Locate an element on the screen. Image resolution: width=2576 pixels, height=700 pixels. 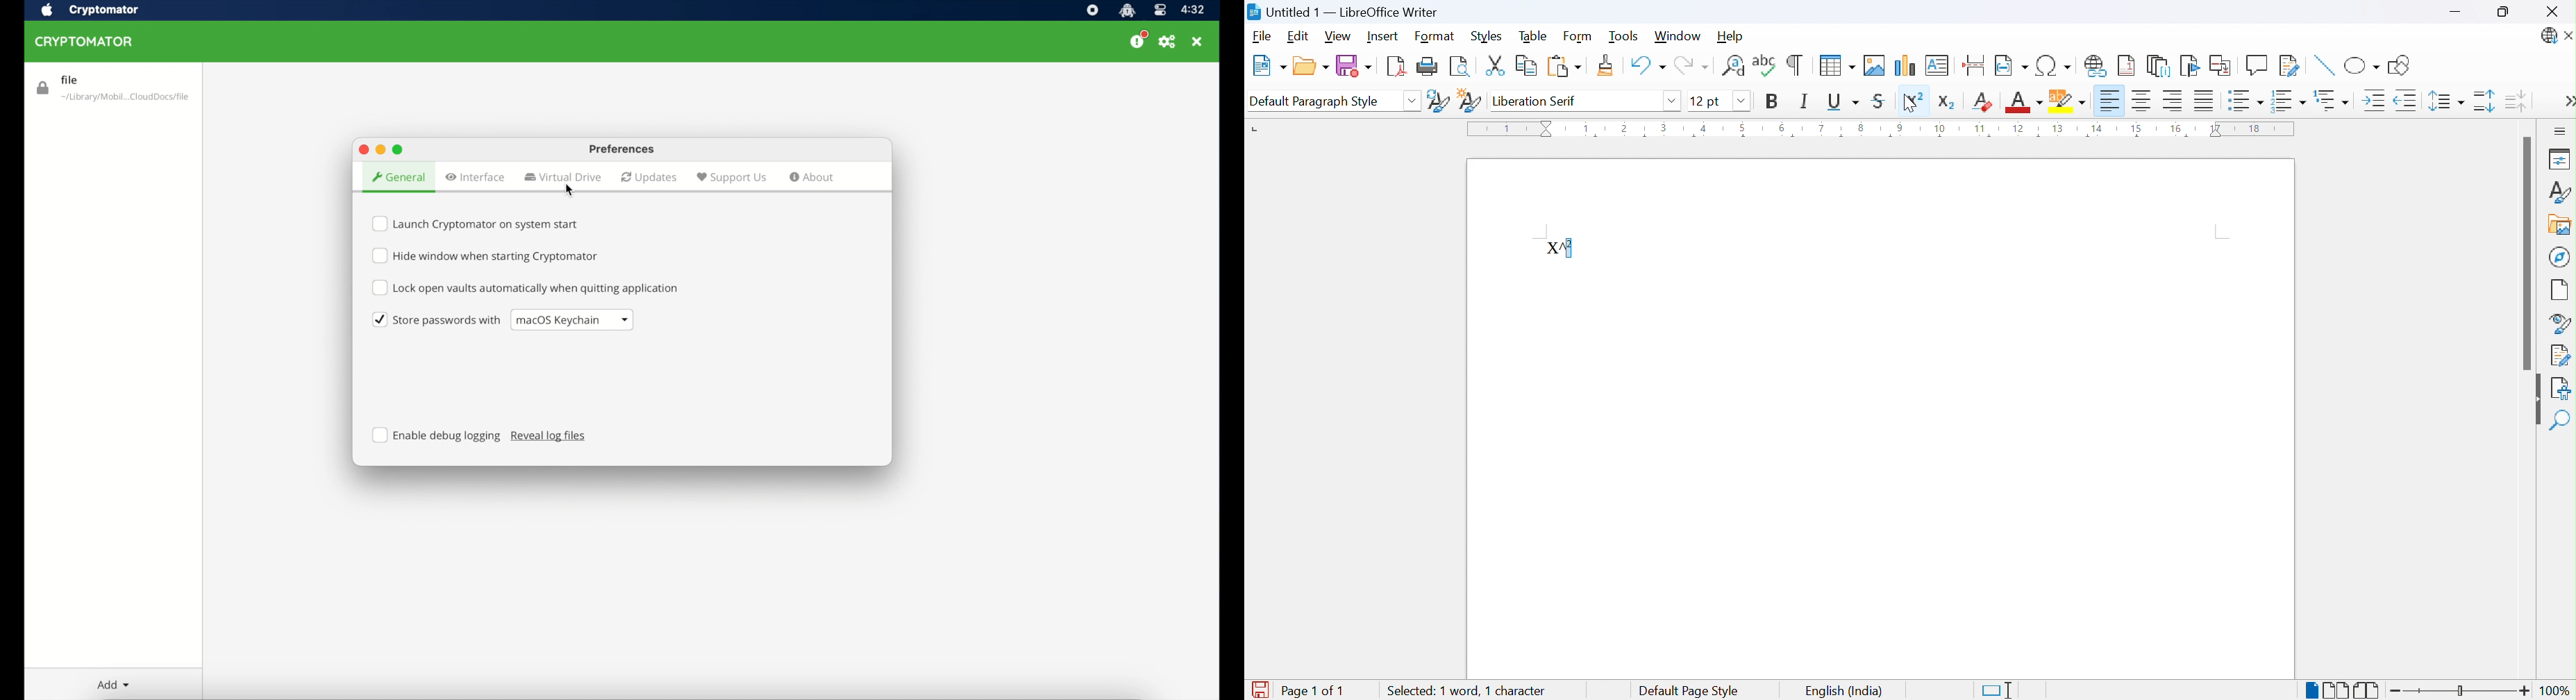
Scroll bar is located at coordinates (2529, 251).